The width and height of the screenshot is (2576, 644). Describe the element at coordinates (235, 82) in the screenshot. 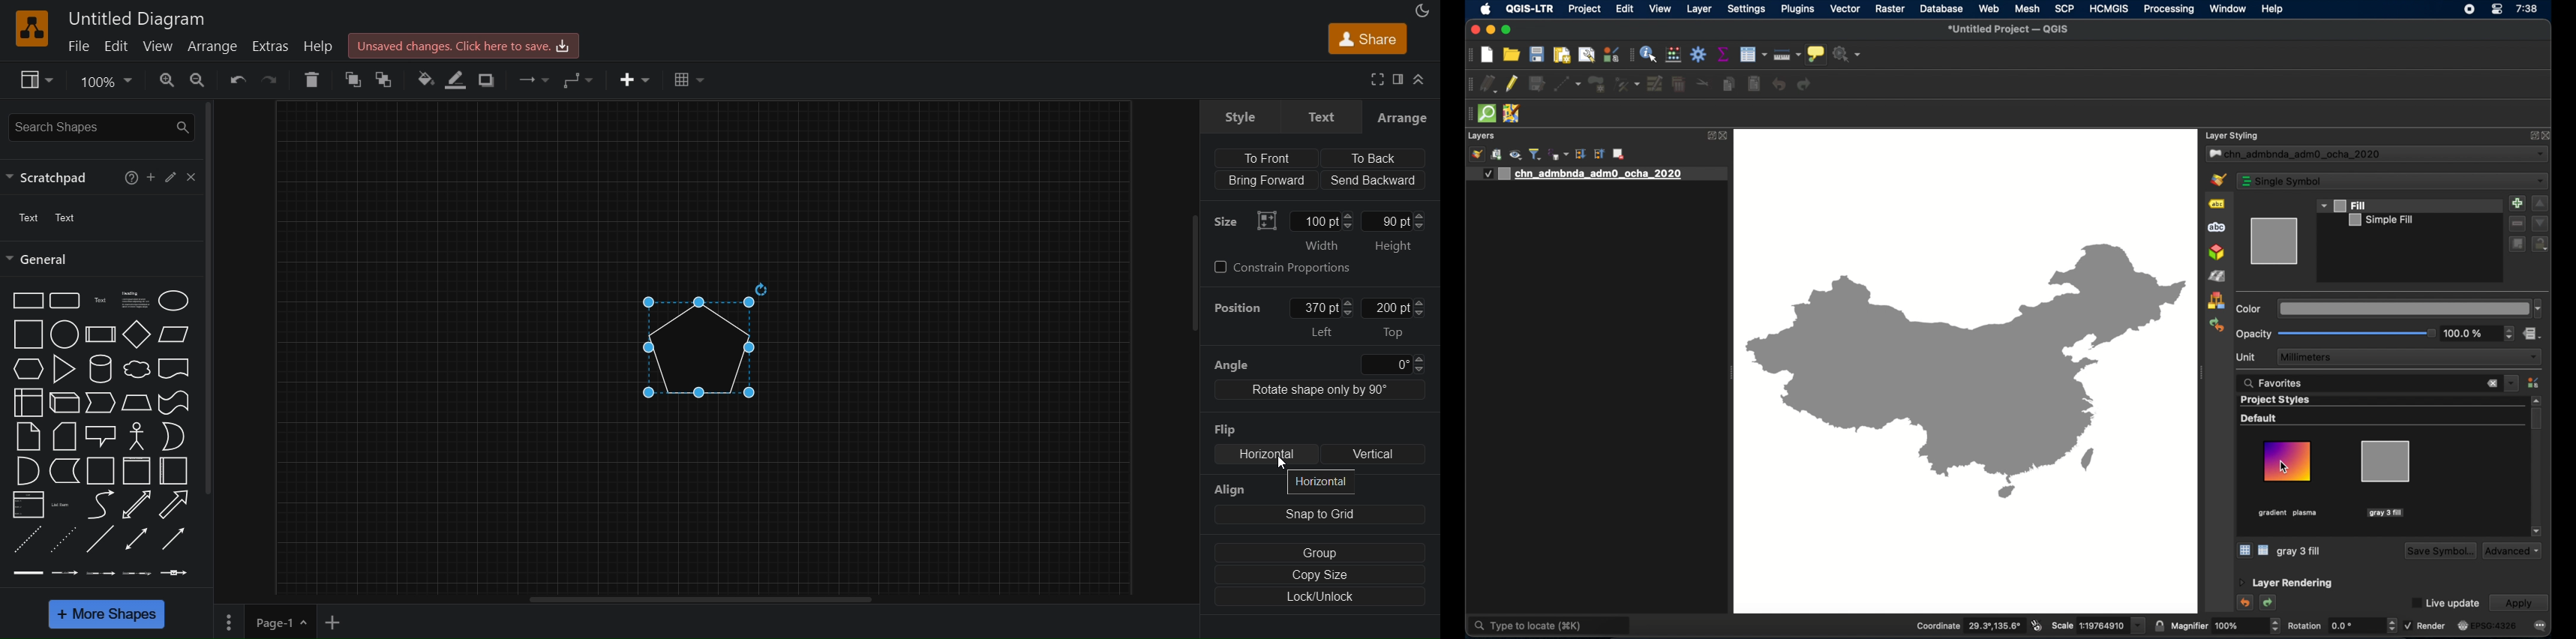

I see `undo` at that location.